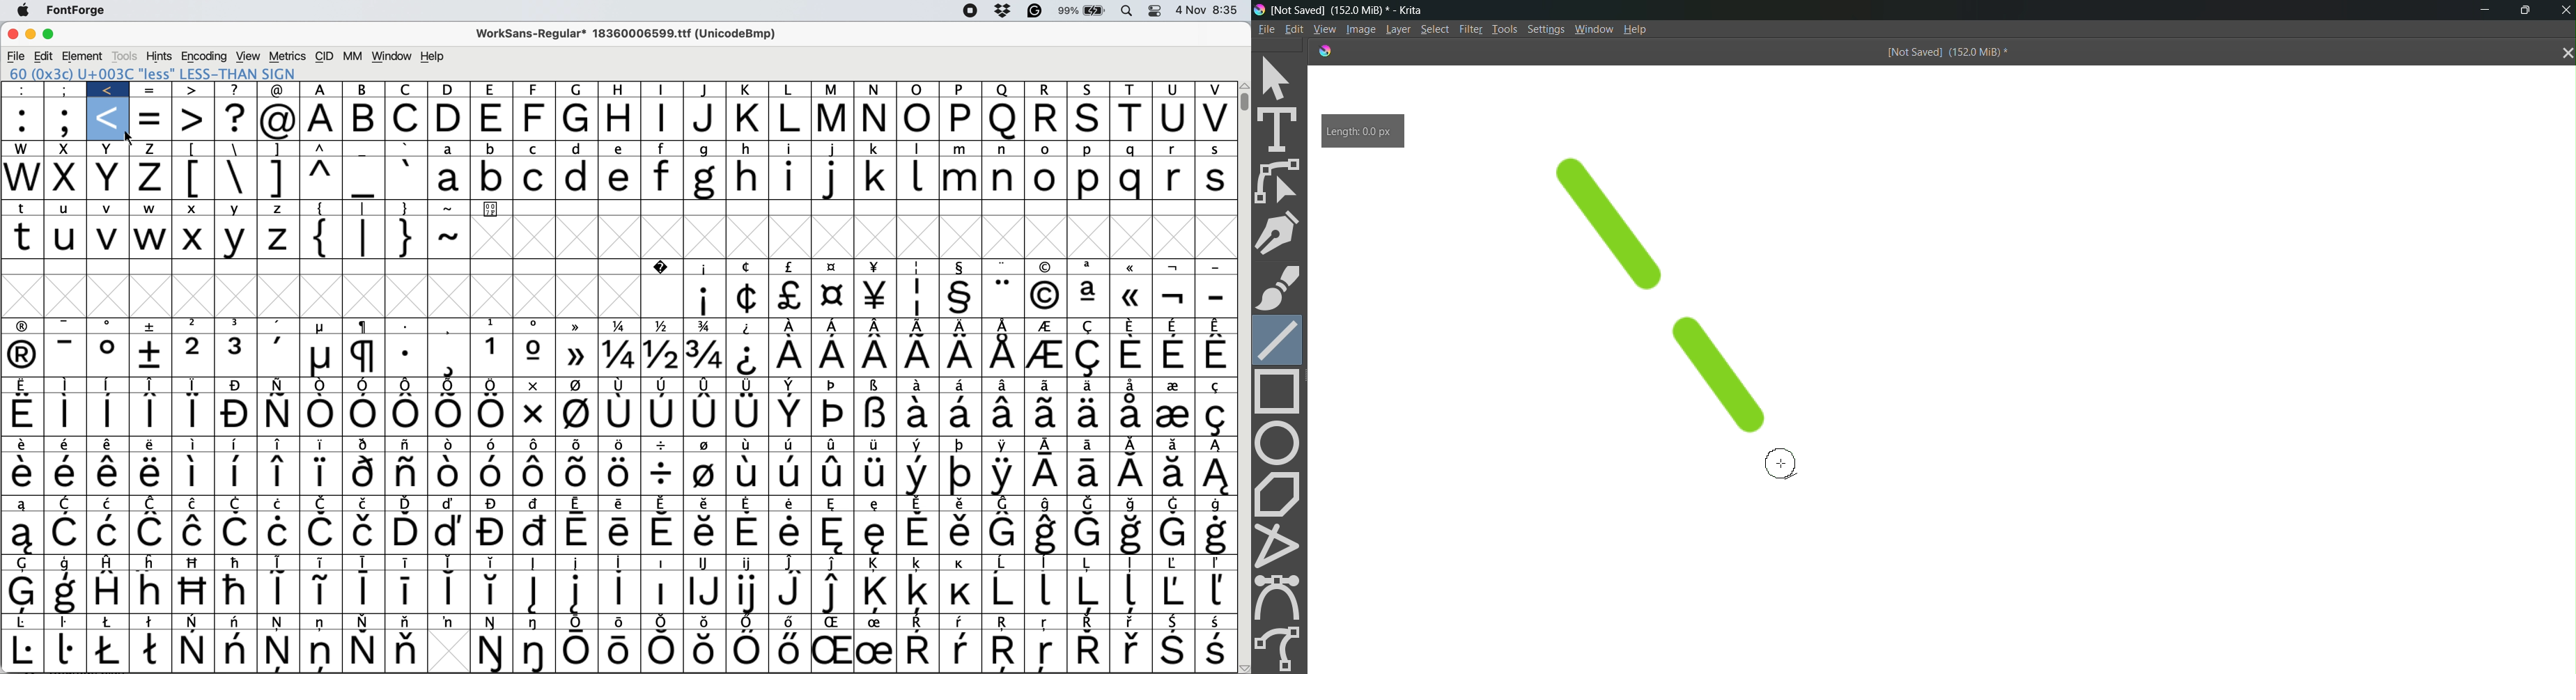 The image size is (2576, 700). I want to click on Symbol, so click(961, 474).